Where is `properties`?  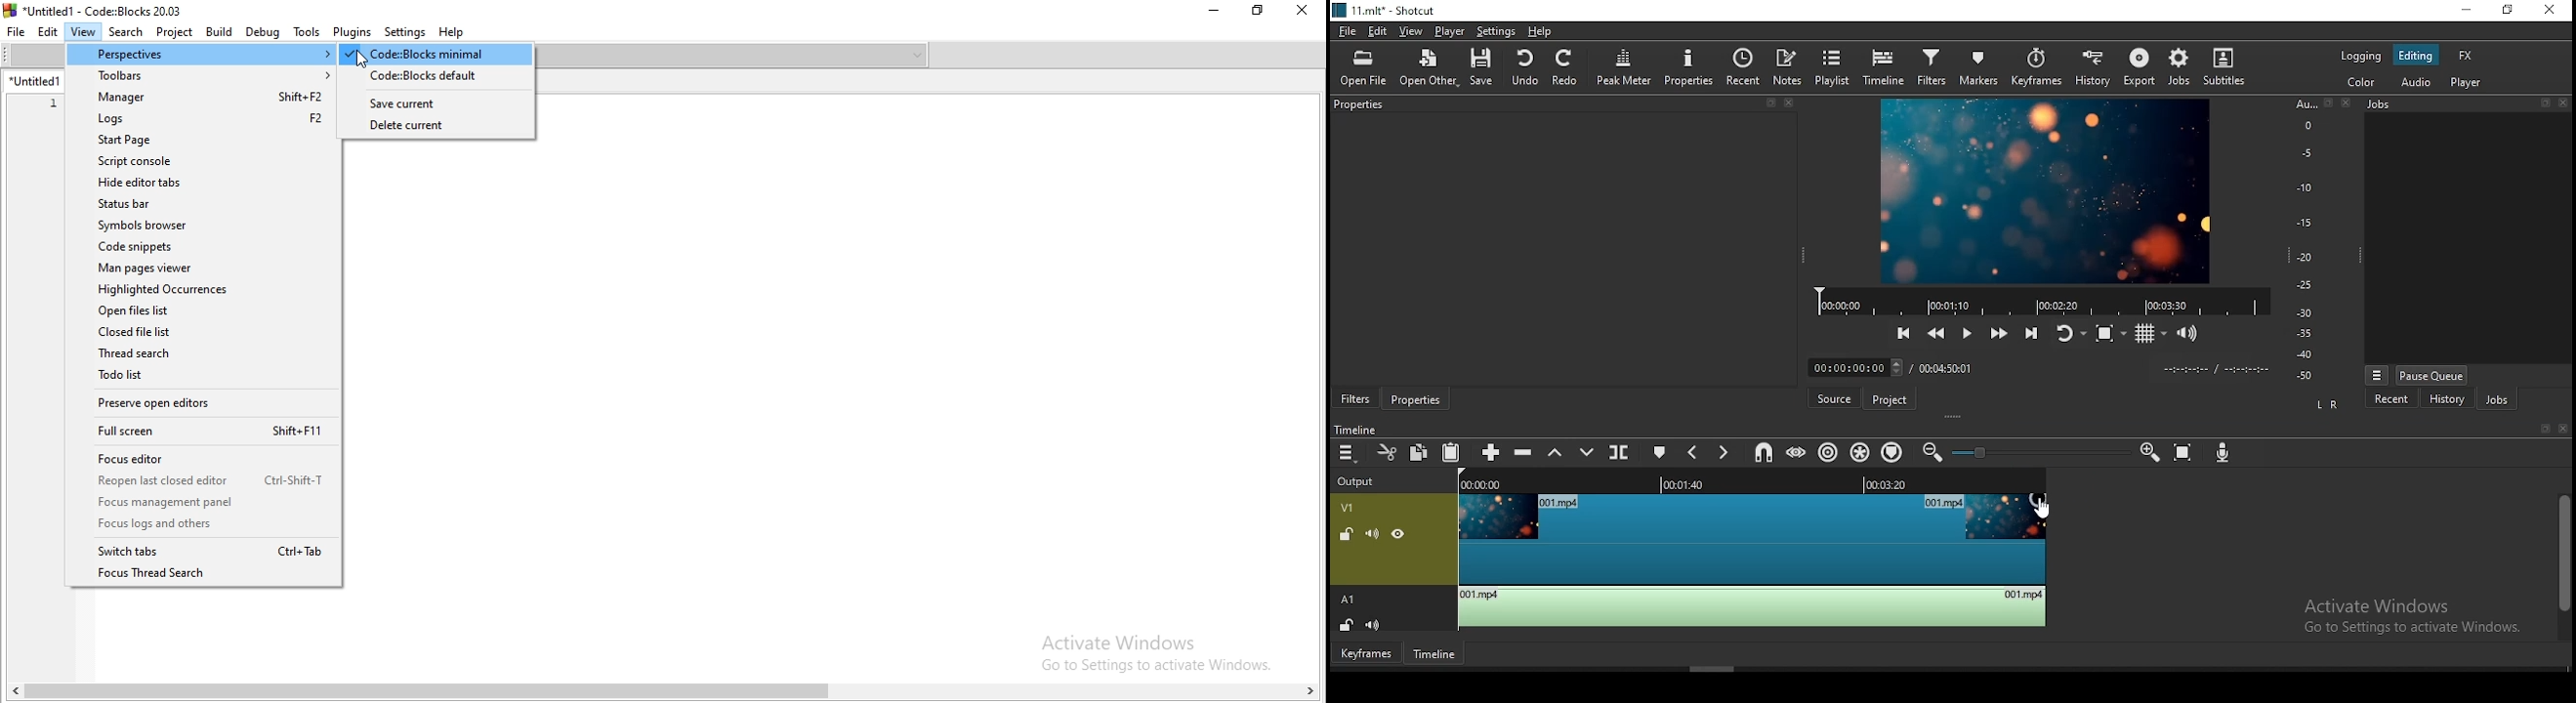 properties is located at coordinates (1416, 398).